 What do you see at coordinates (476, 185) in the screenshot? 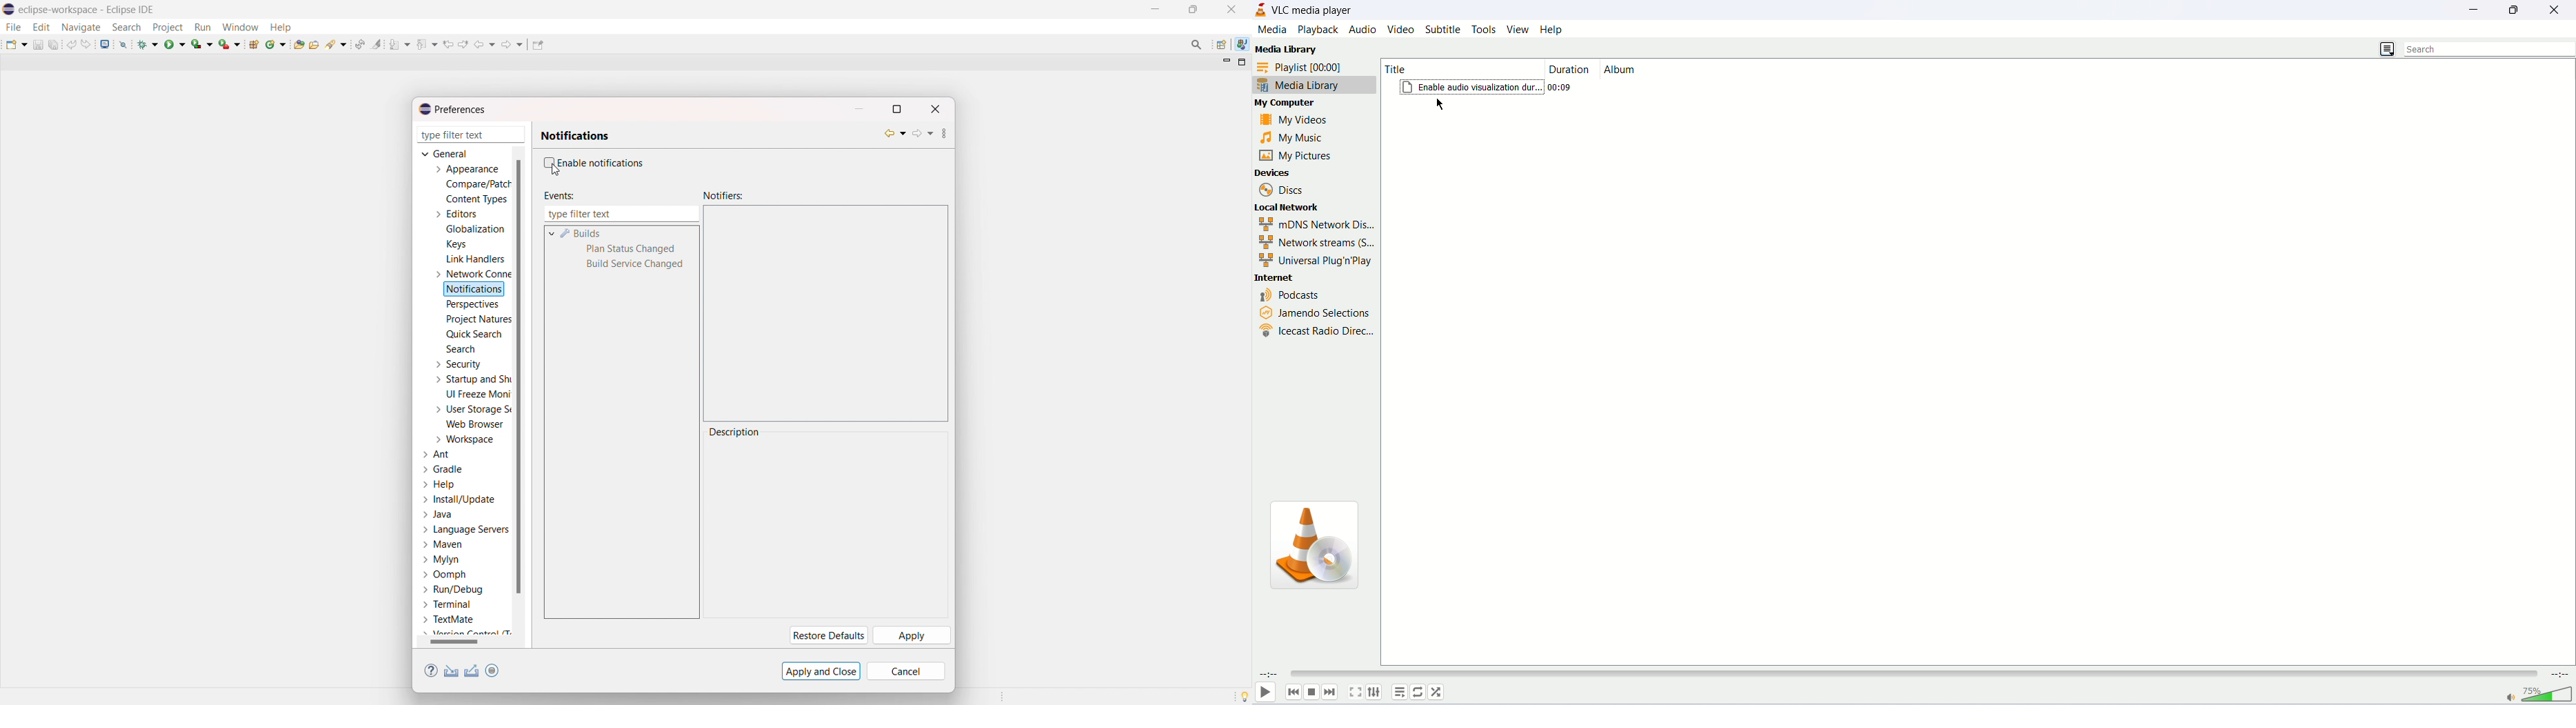
I see `compare/patch` at bounding box center [476, 185].